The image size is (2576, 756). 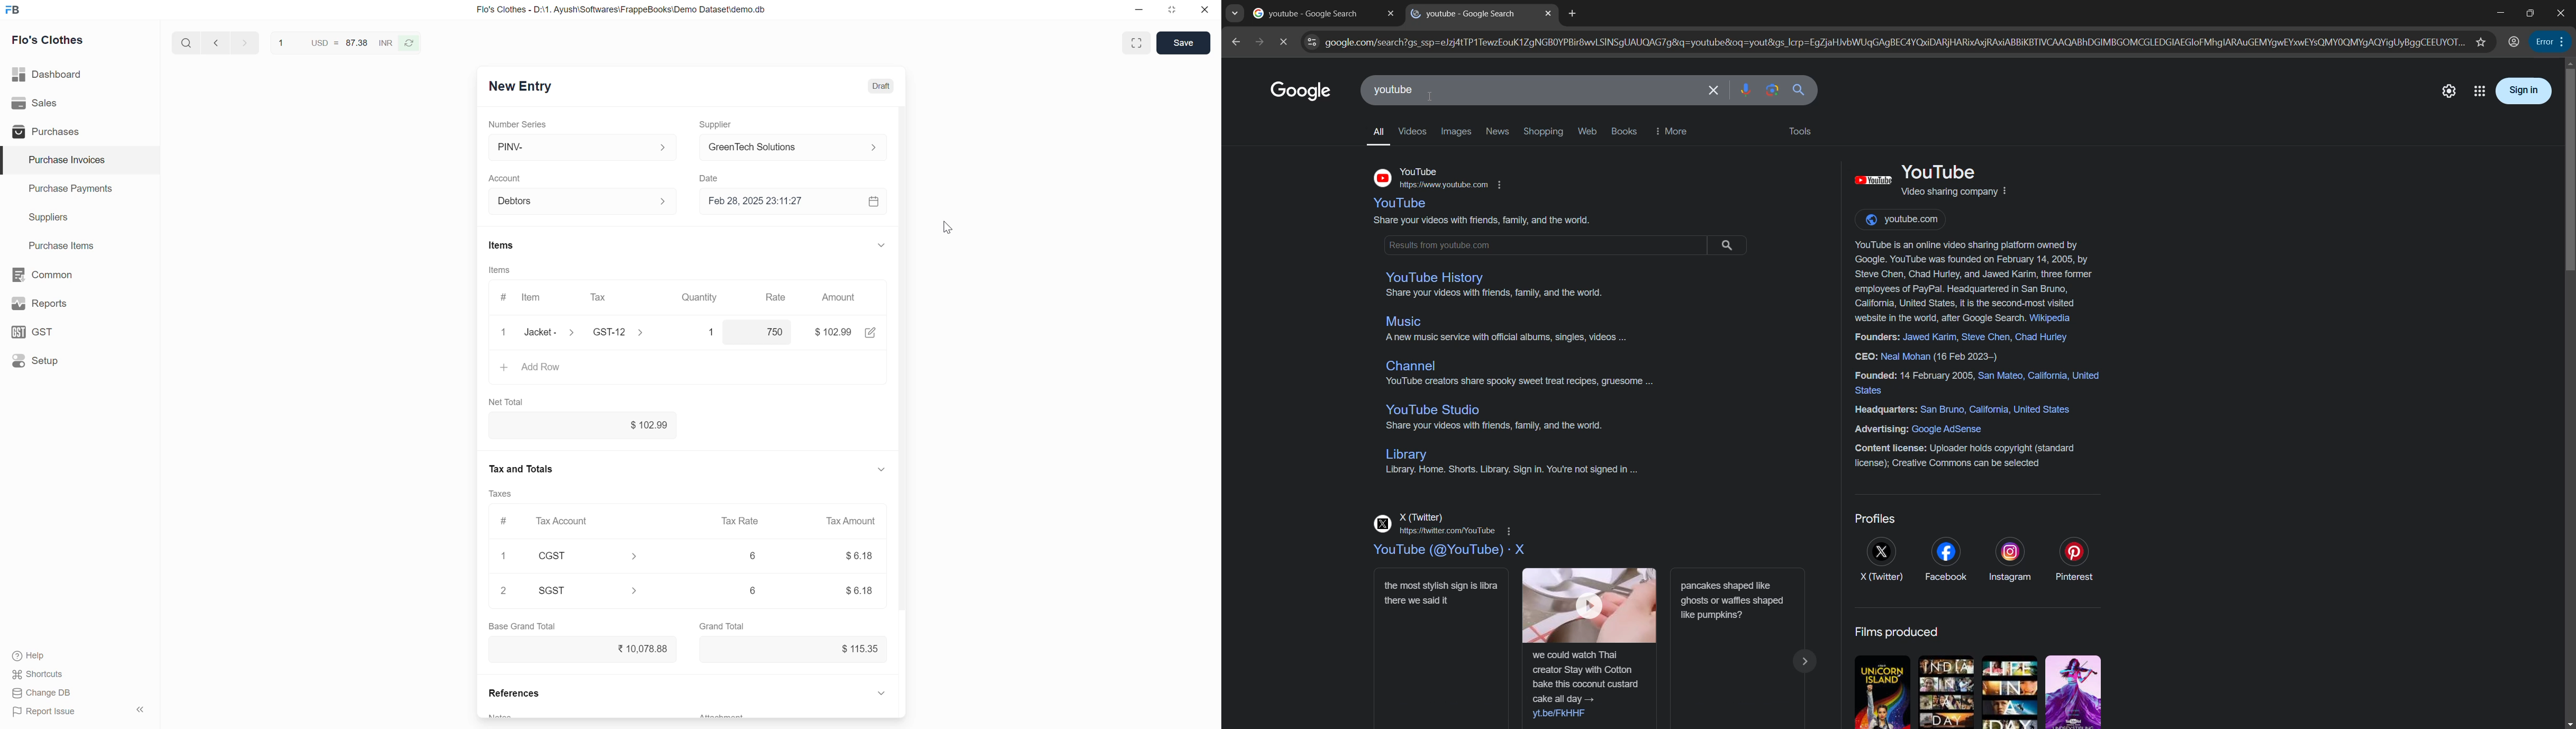 What do you see at coordinates (1800, 131) in the screenshot?
I see `tools` at bounding box center [1800, 131].